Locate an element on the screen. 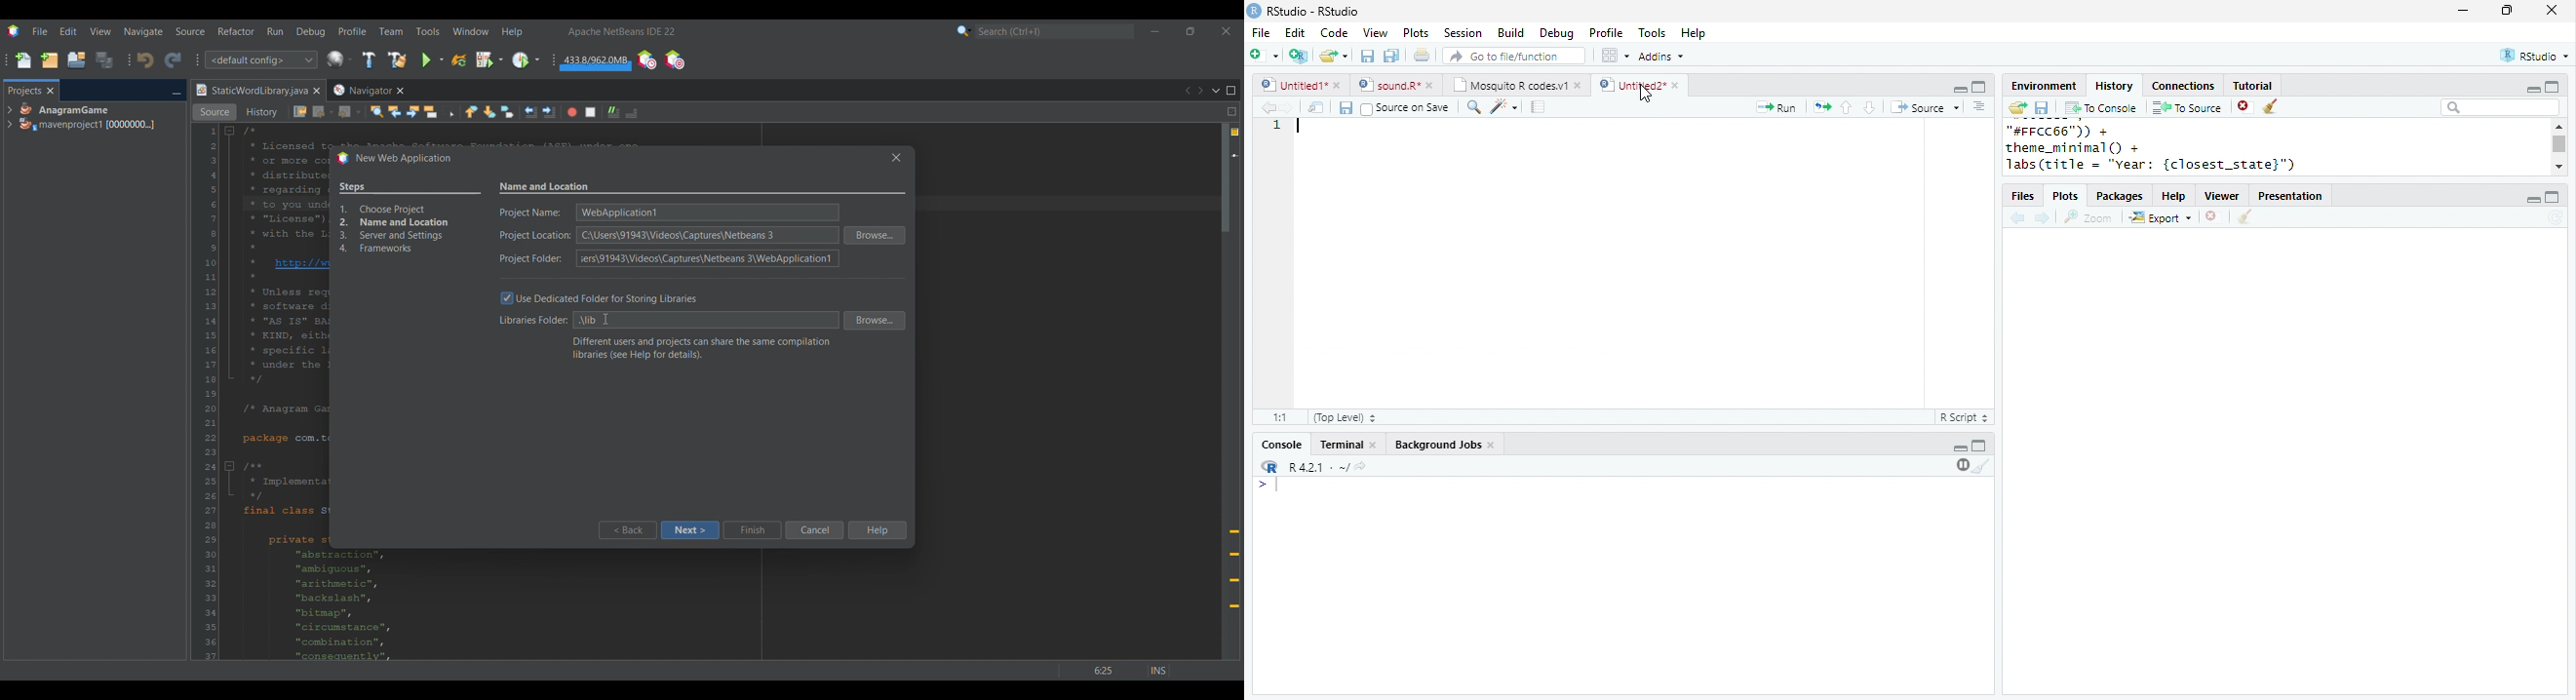 This screenshot has width=2576, height=700. search is located at coordinates (1474, 107).